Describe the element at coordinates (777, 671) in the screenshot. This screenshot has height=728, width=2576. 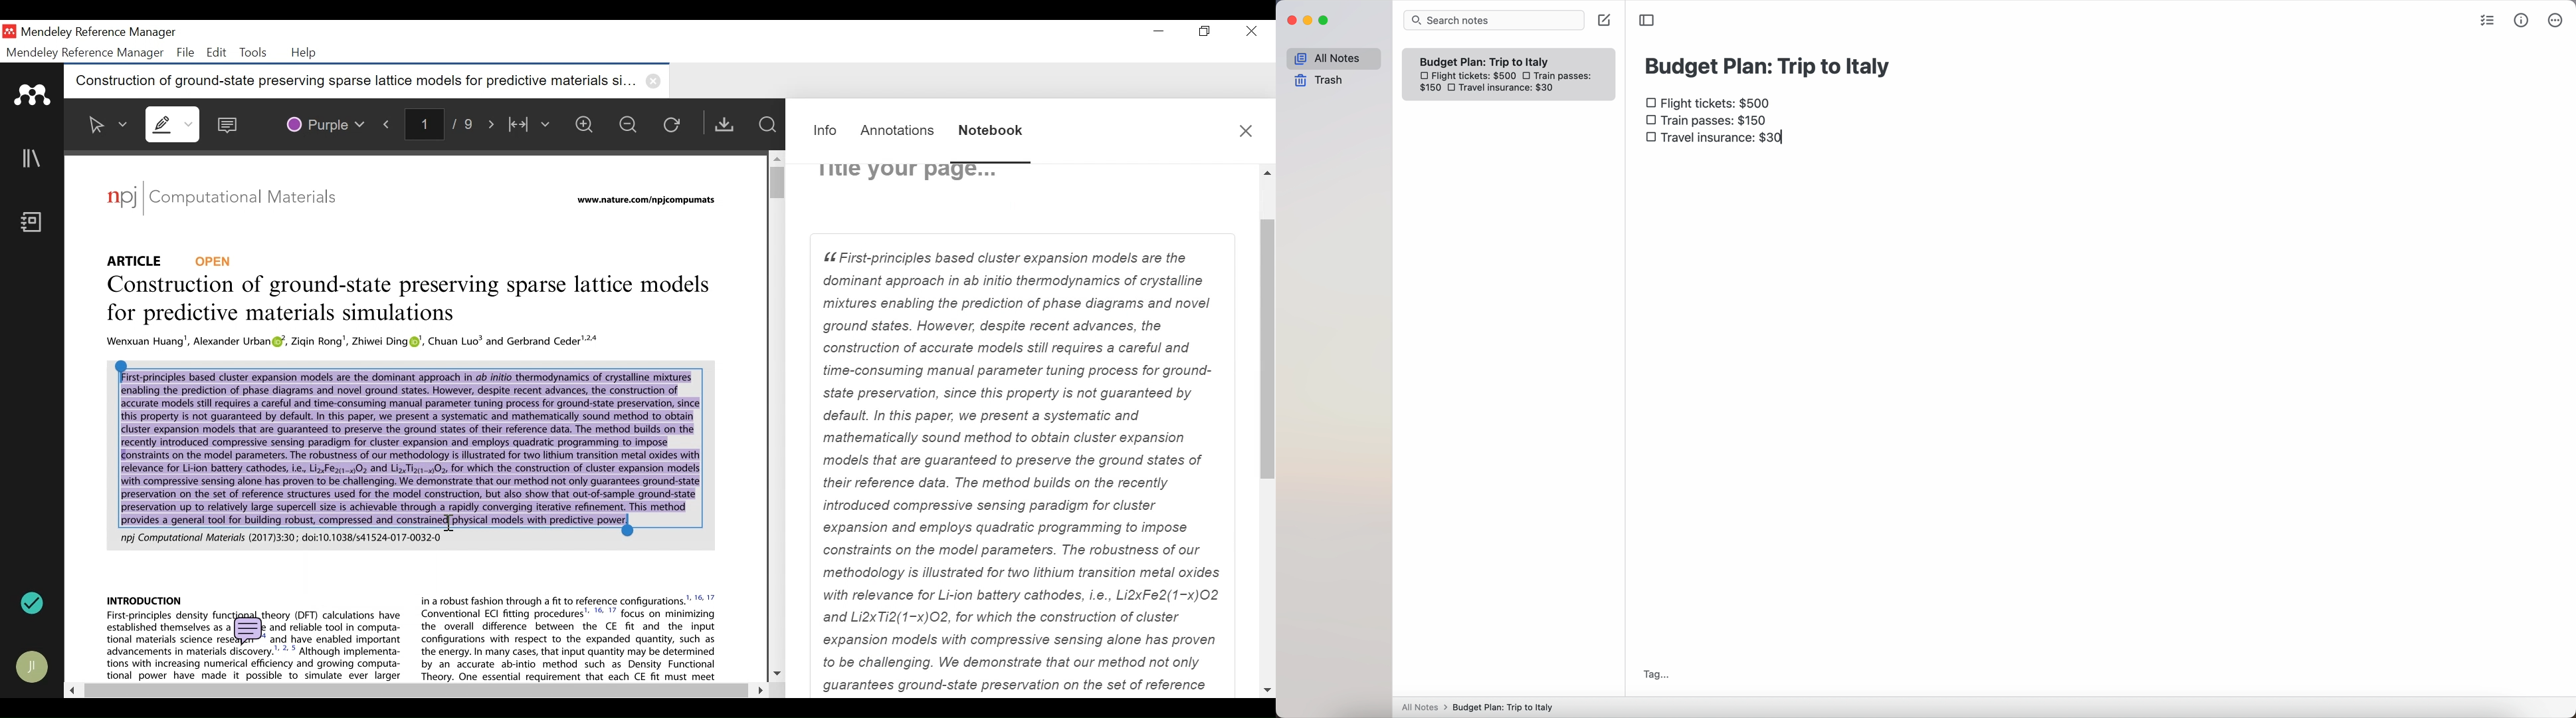
I see `Scroll down` at that location.